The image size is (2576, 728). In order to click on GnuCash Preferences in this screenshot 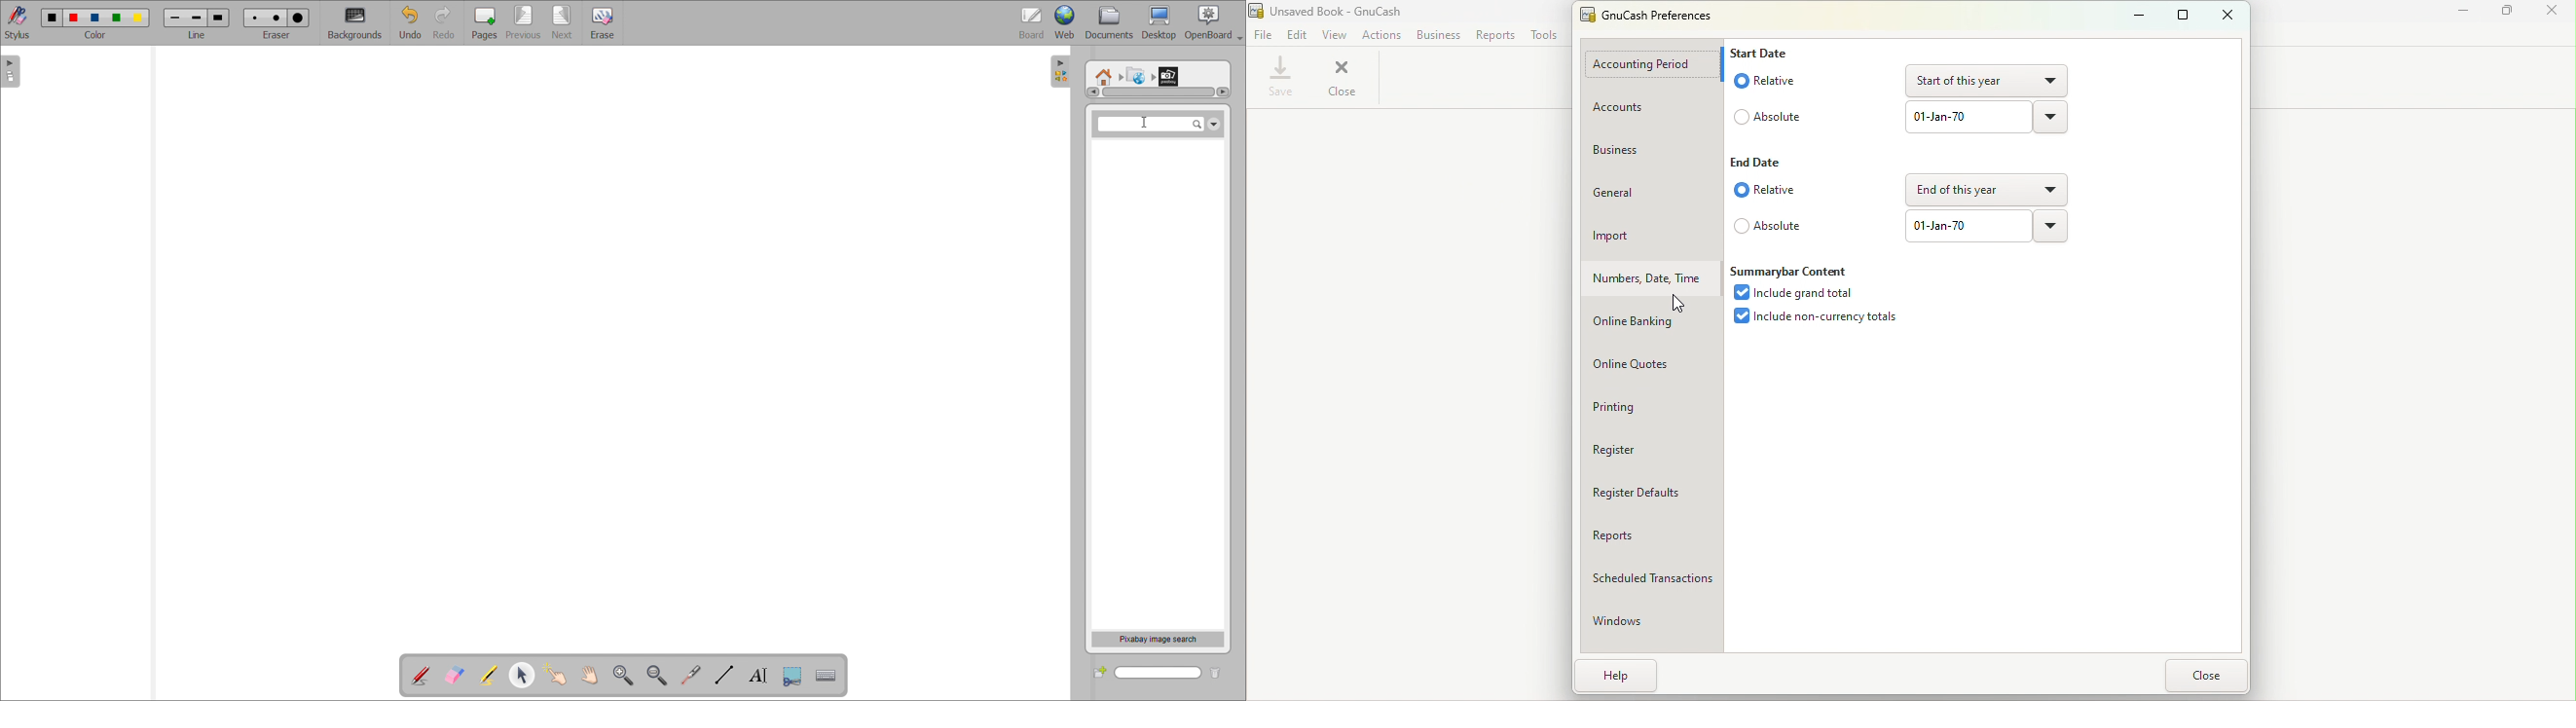, I will do `click(1652, 14)`.